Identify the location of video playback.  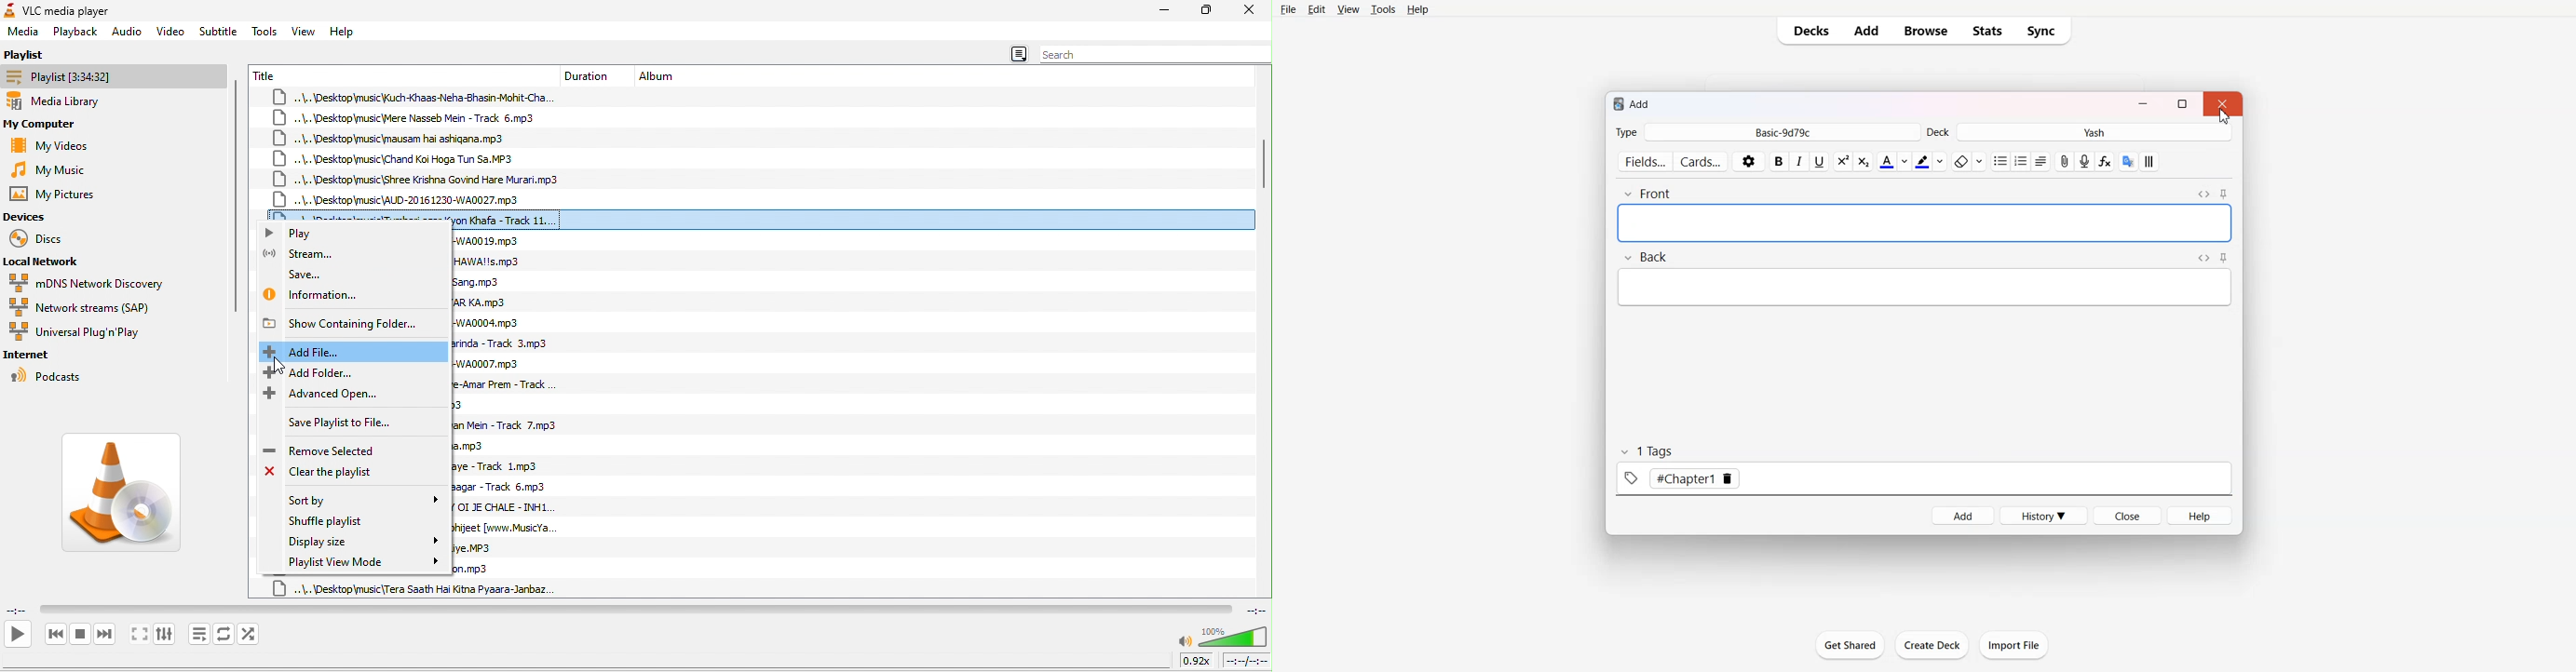
(635, 609).